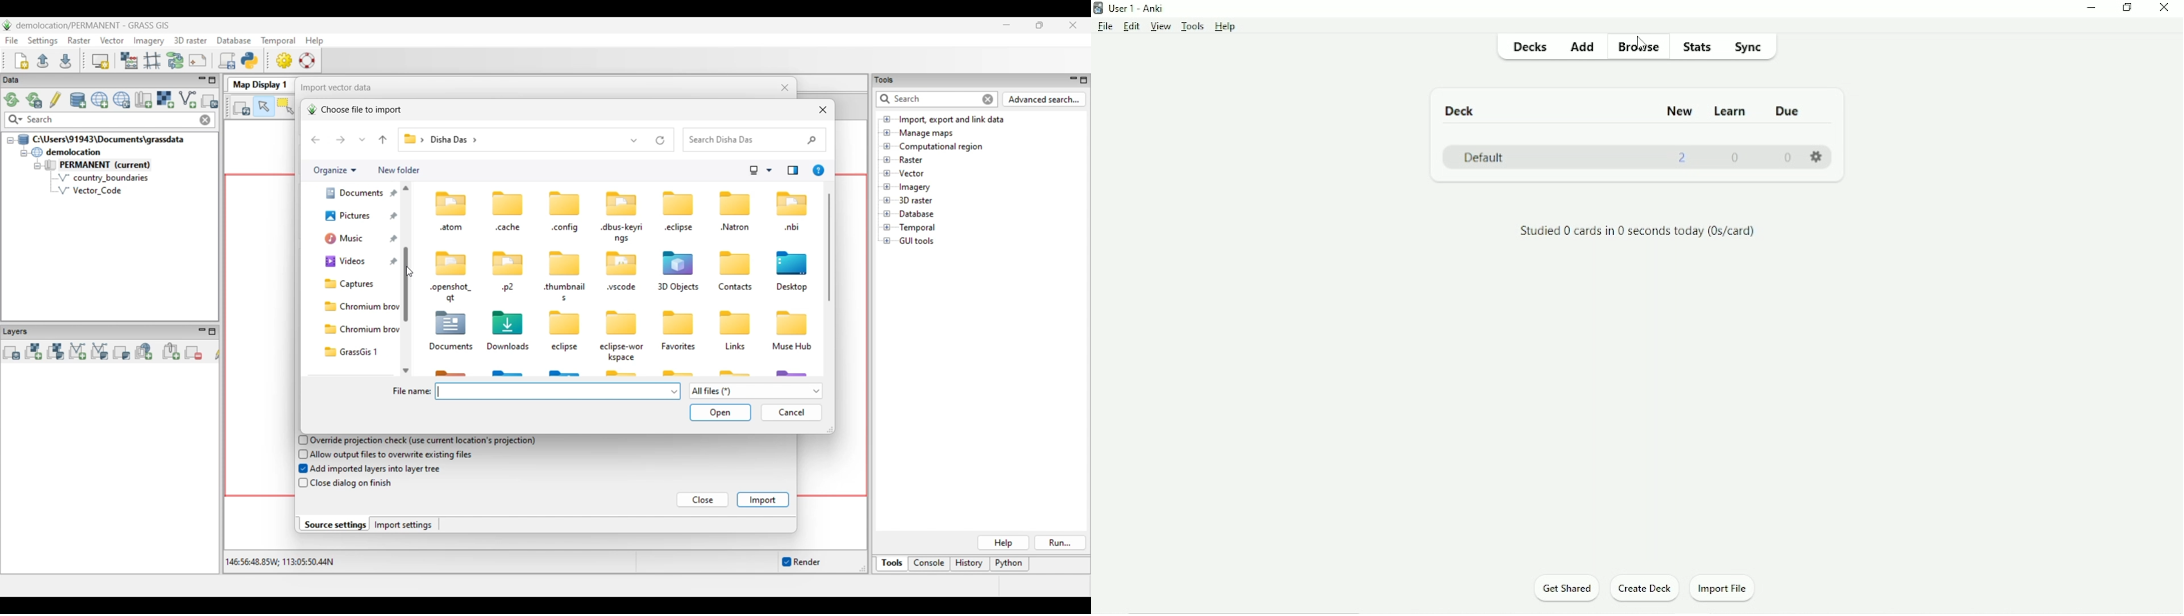  Describe the element at coordinates (1730, 110) in the screenshot. I see `Learn` at that location.